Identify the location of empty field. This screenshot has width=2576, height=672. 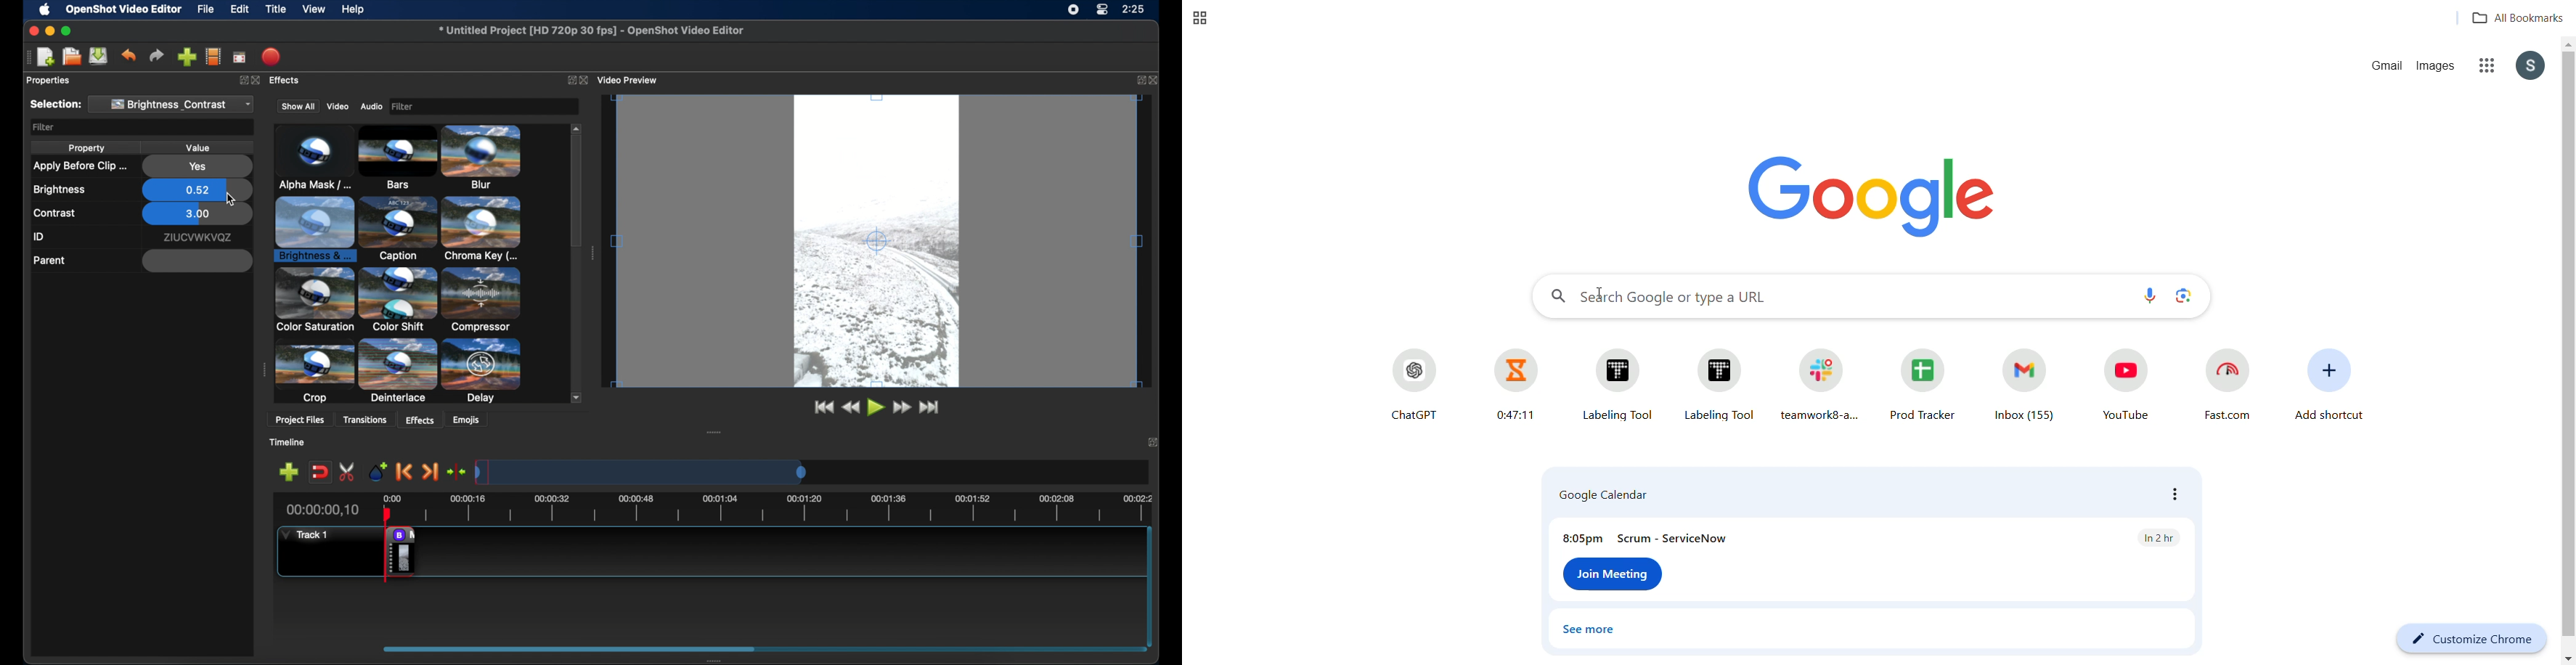
(197, 261).